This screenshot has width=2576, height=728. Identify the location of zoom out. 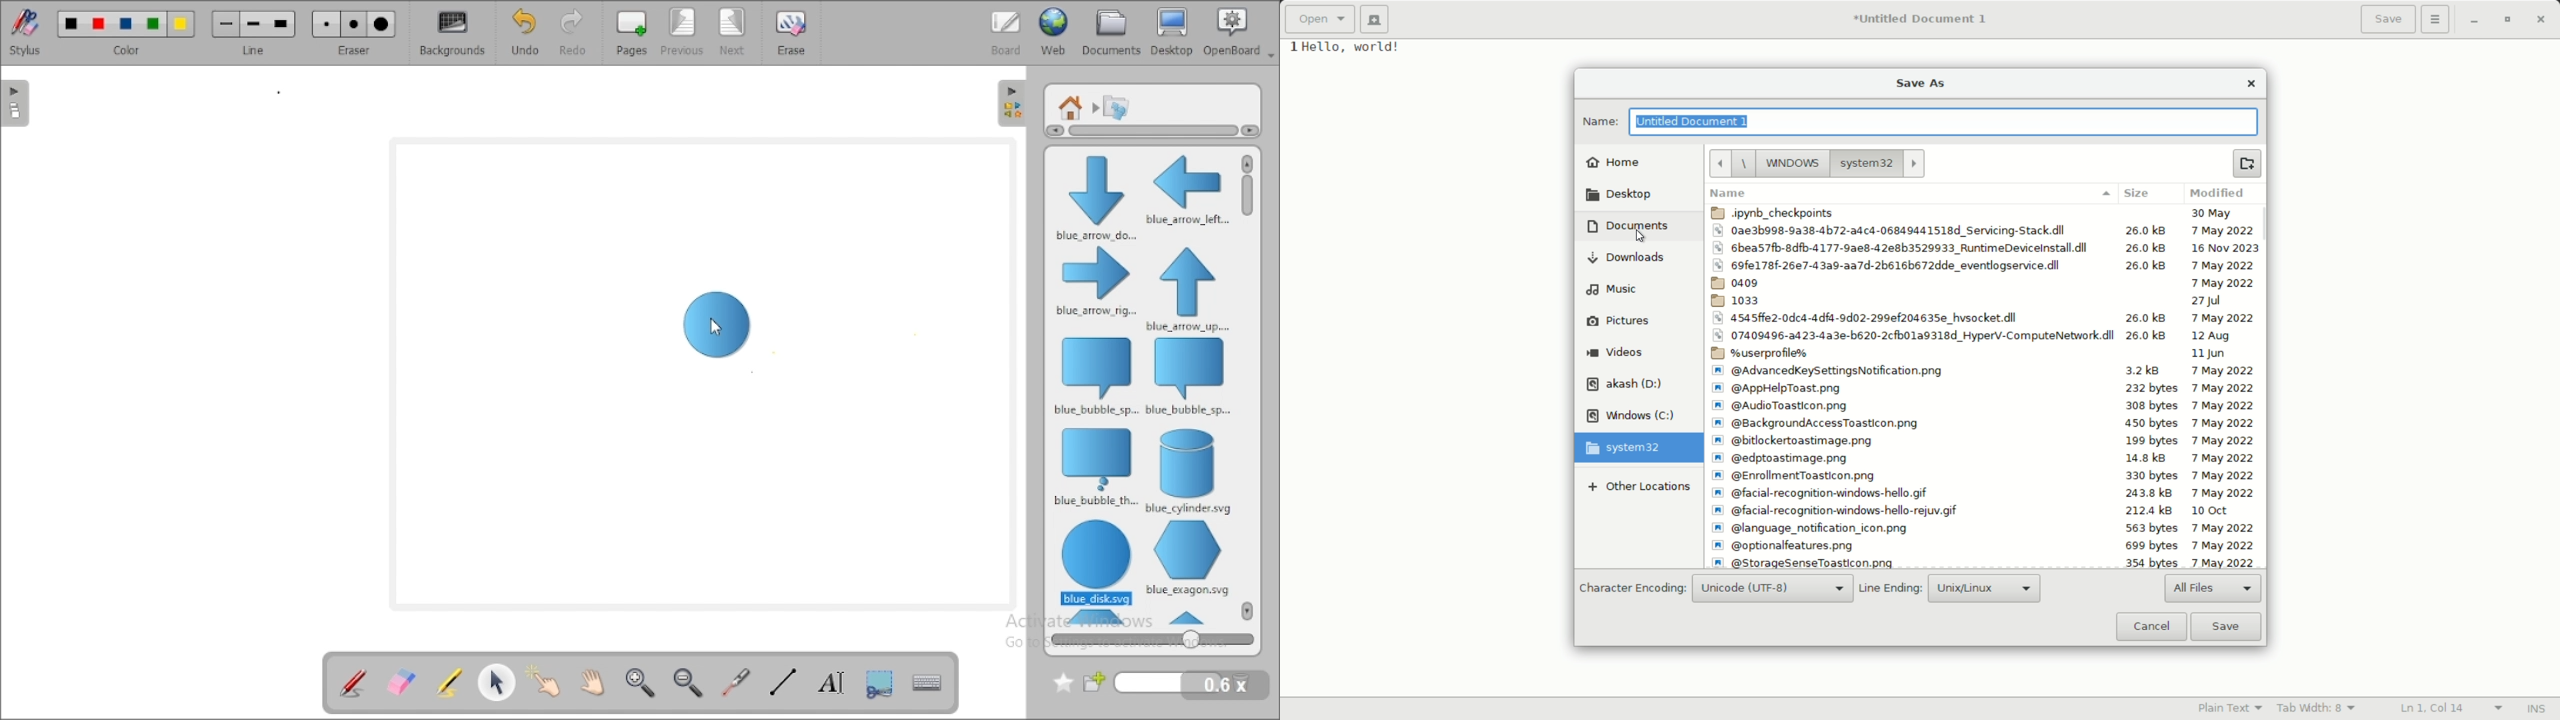
(690, 682).